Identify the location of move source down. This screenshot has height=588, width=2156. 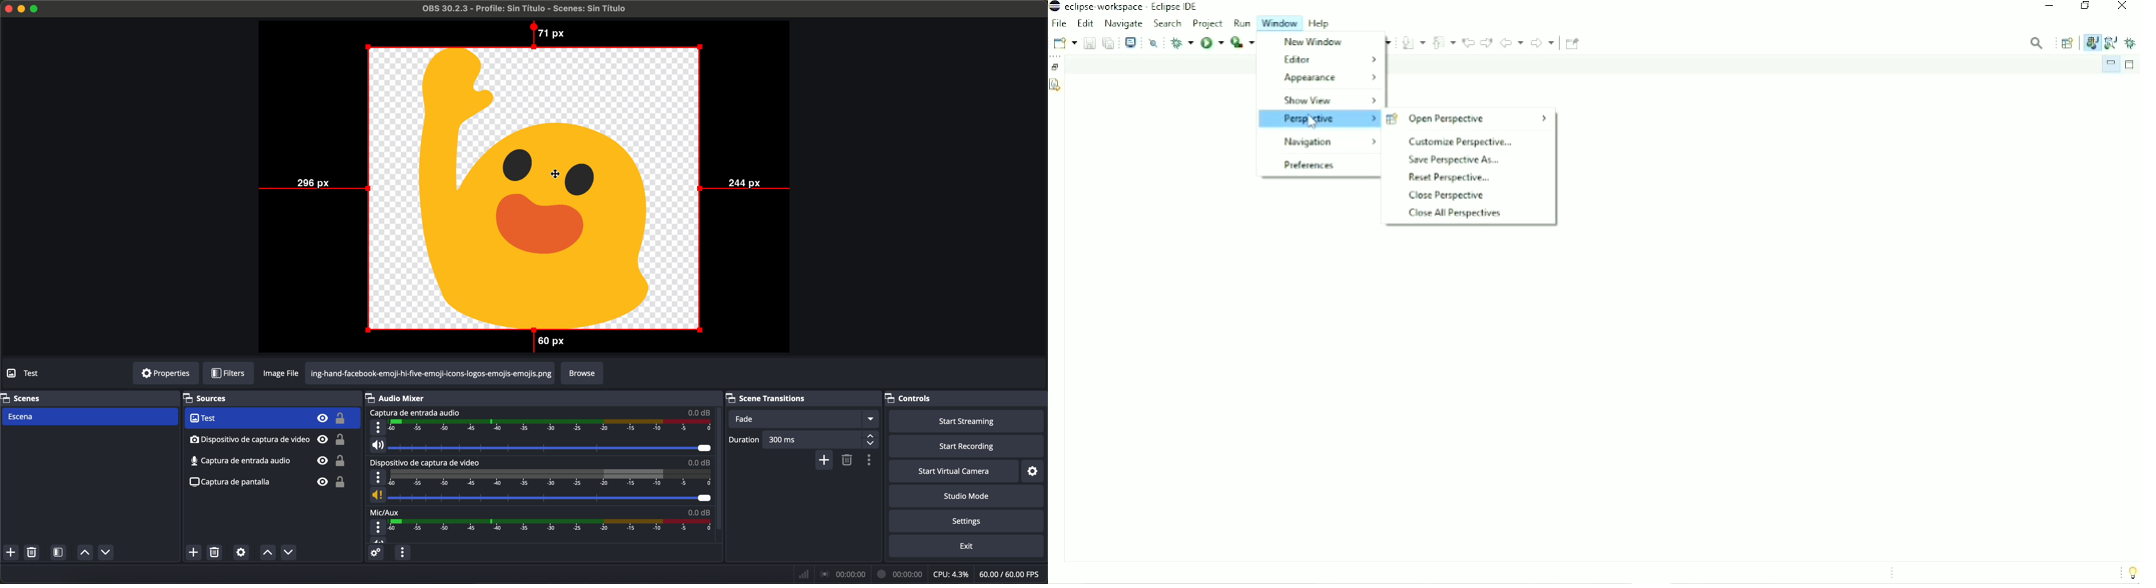
(286, 553).